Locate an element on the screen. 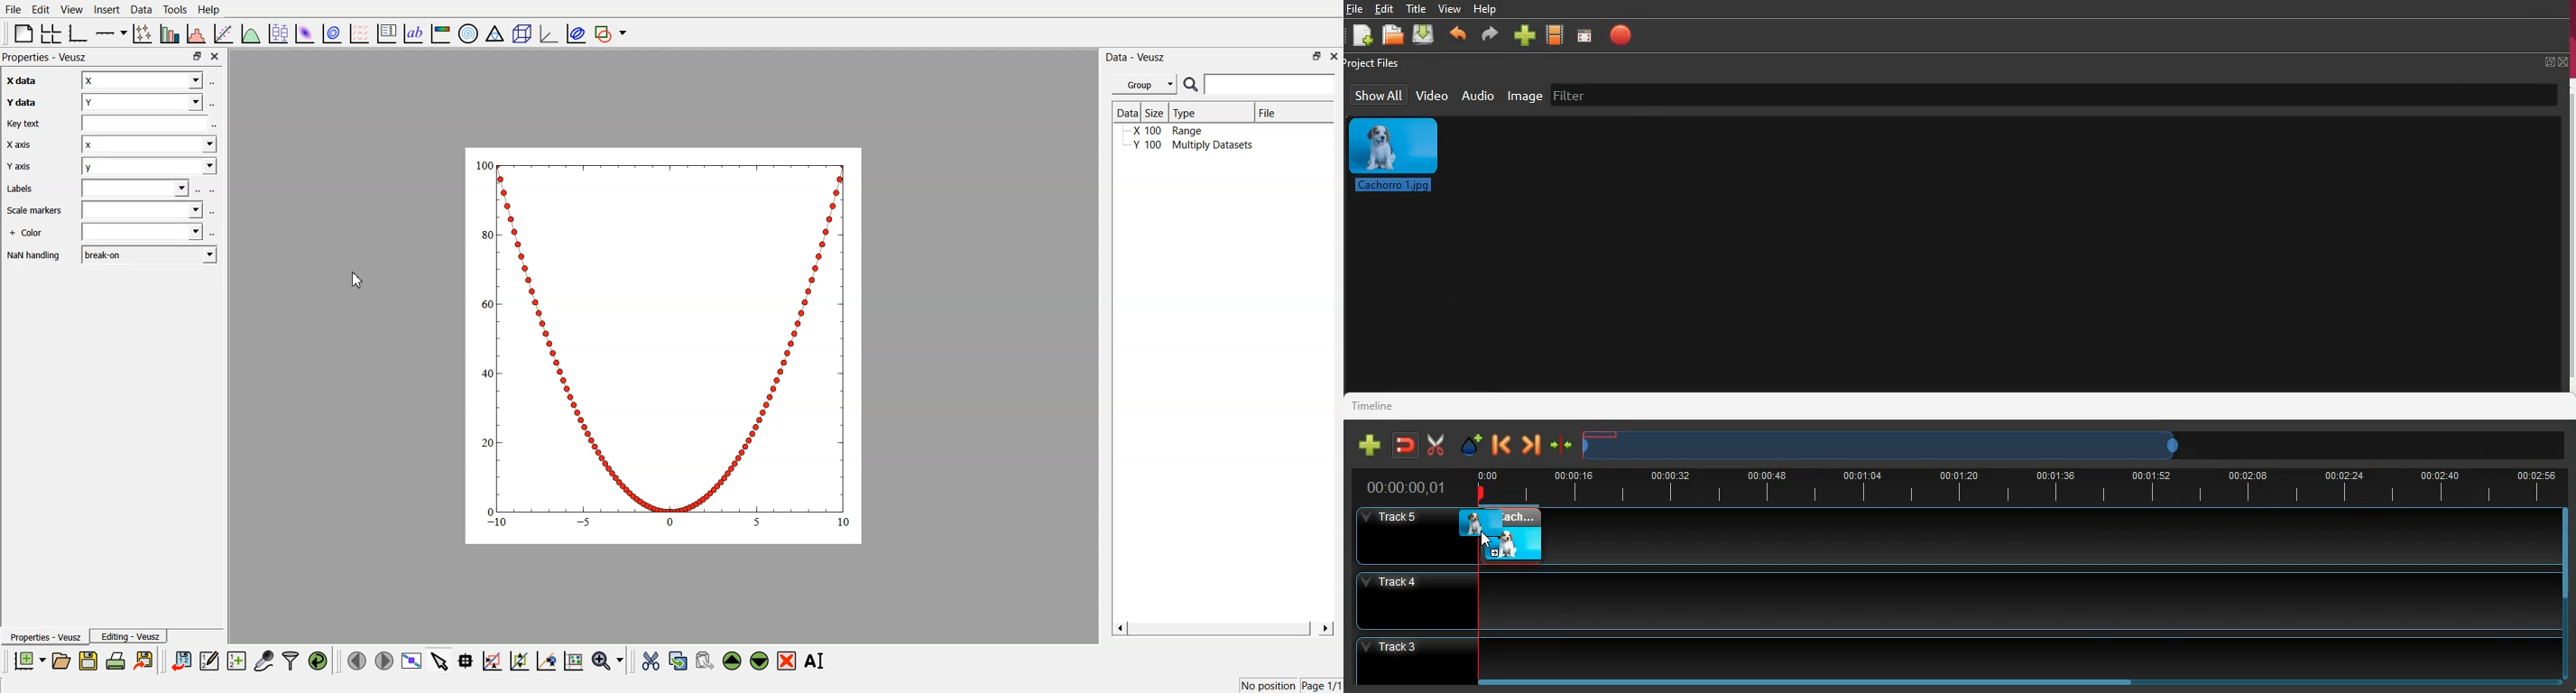  back is located at coordinates (1499, 446).